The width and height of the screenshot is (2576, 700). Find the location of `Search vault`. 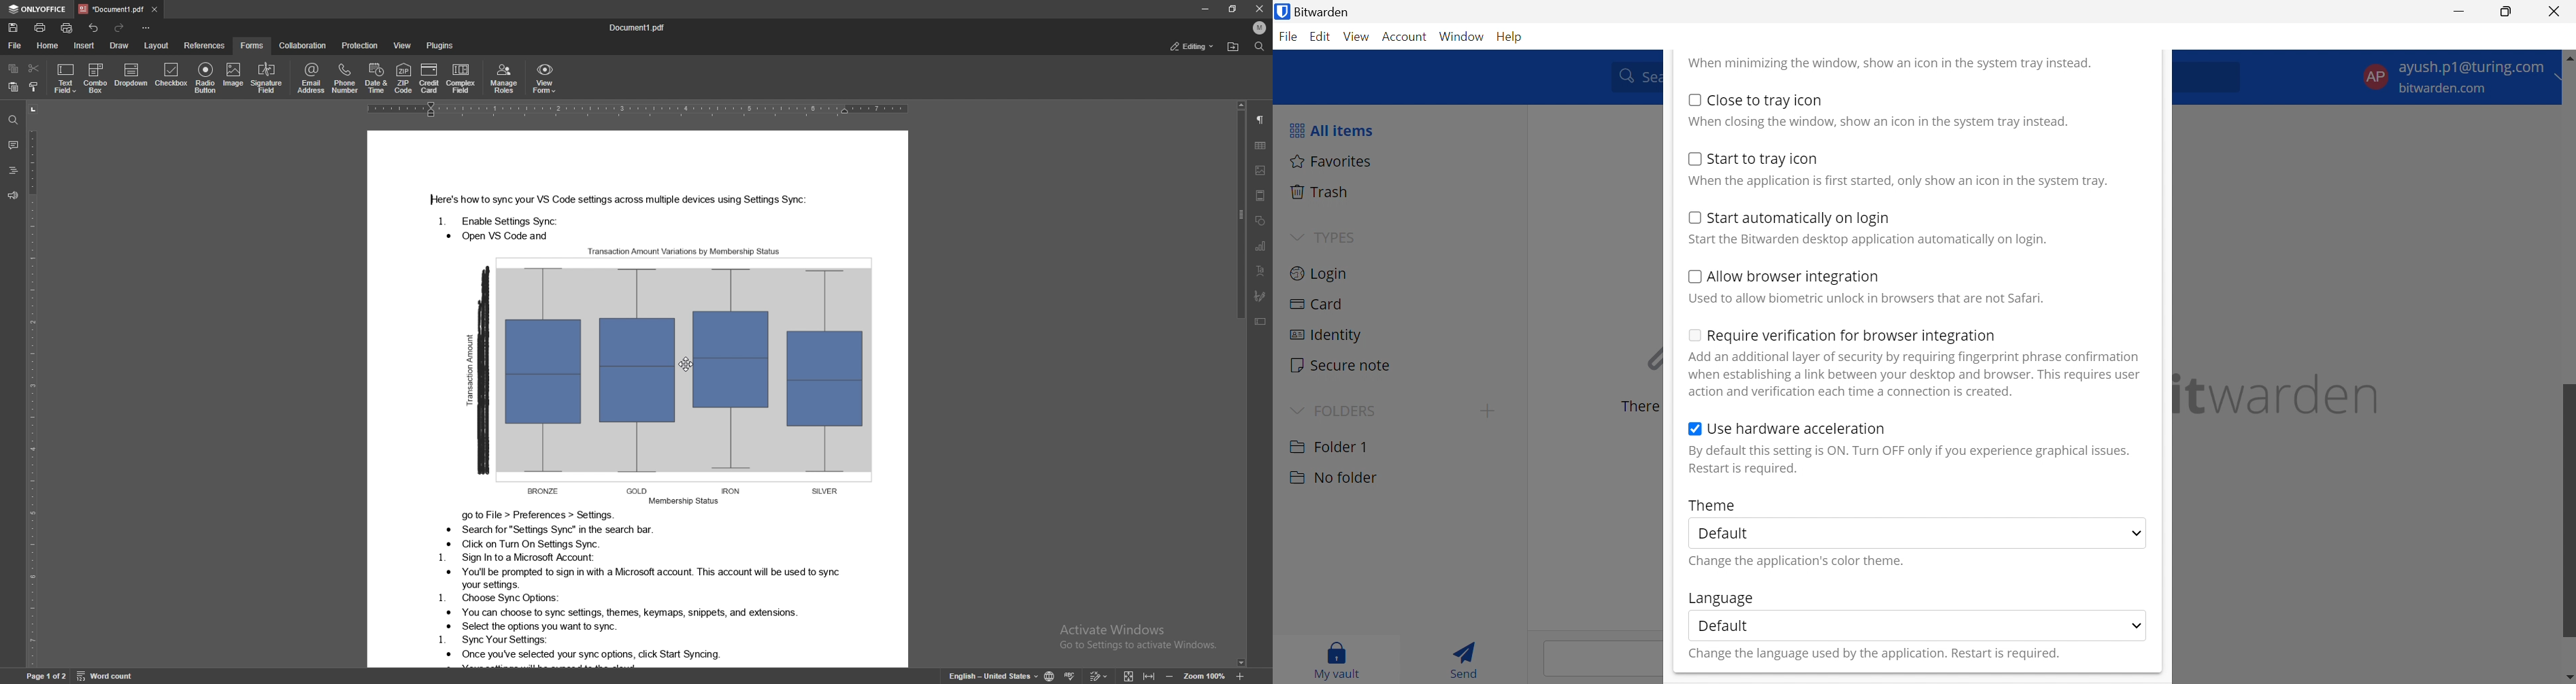

Search vault is located at coordinates (1633, 75).